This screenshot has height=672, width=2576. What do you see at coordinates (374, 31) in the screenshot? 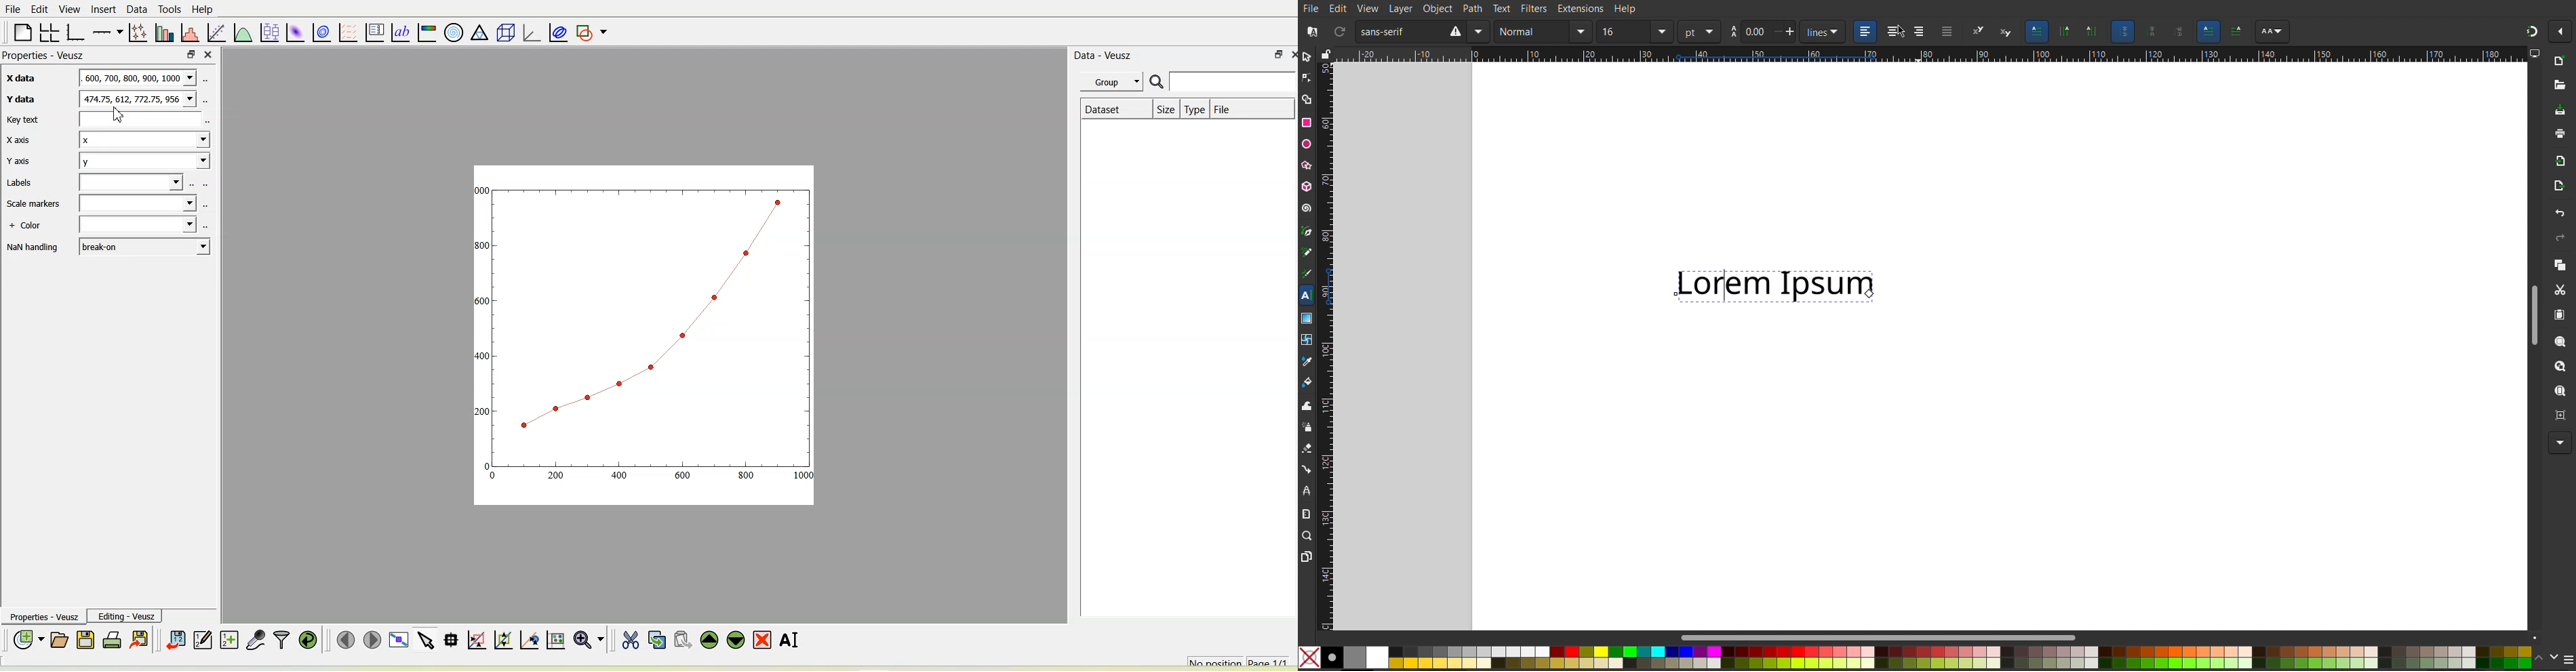
I see `plot key` at bounding box center [374, 31].